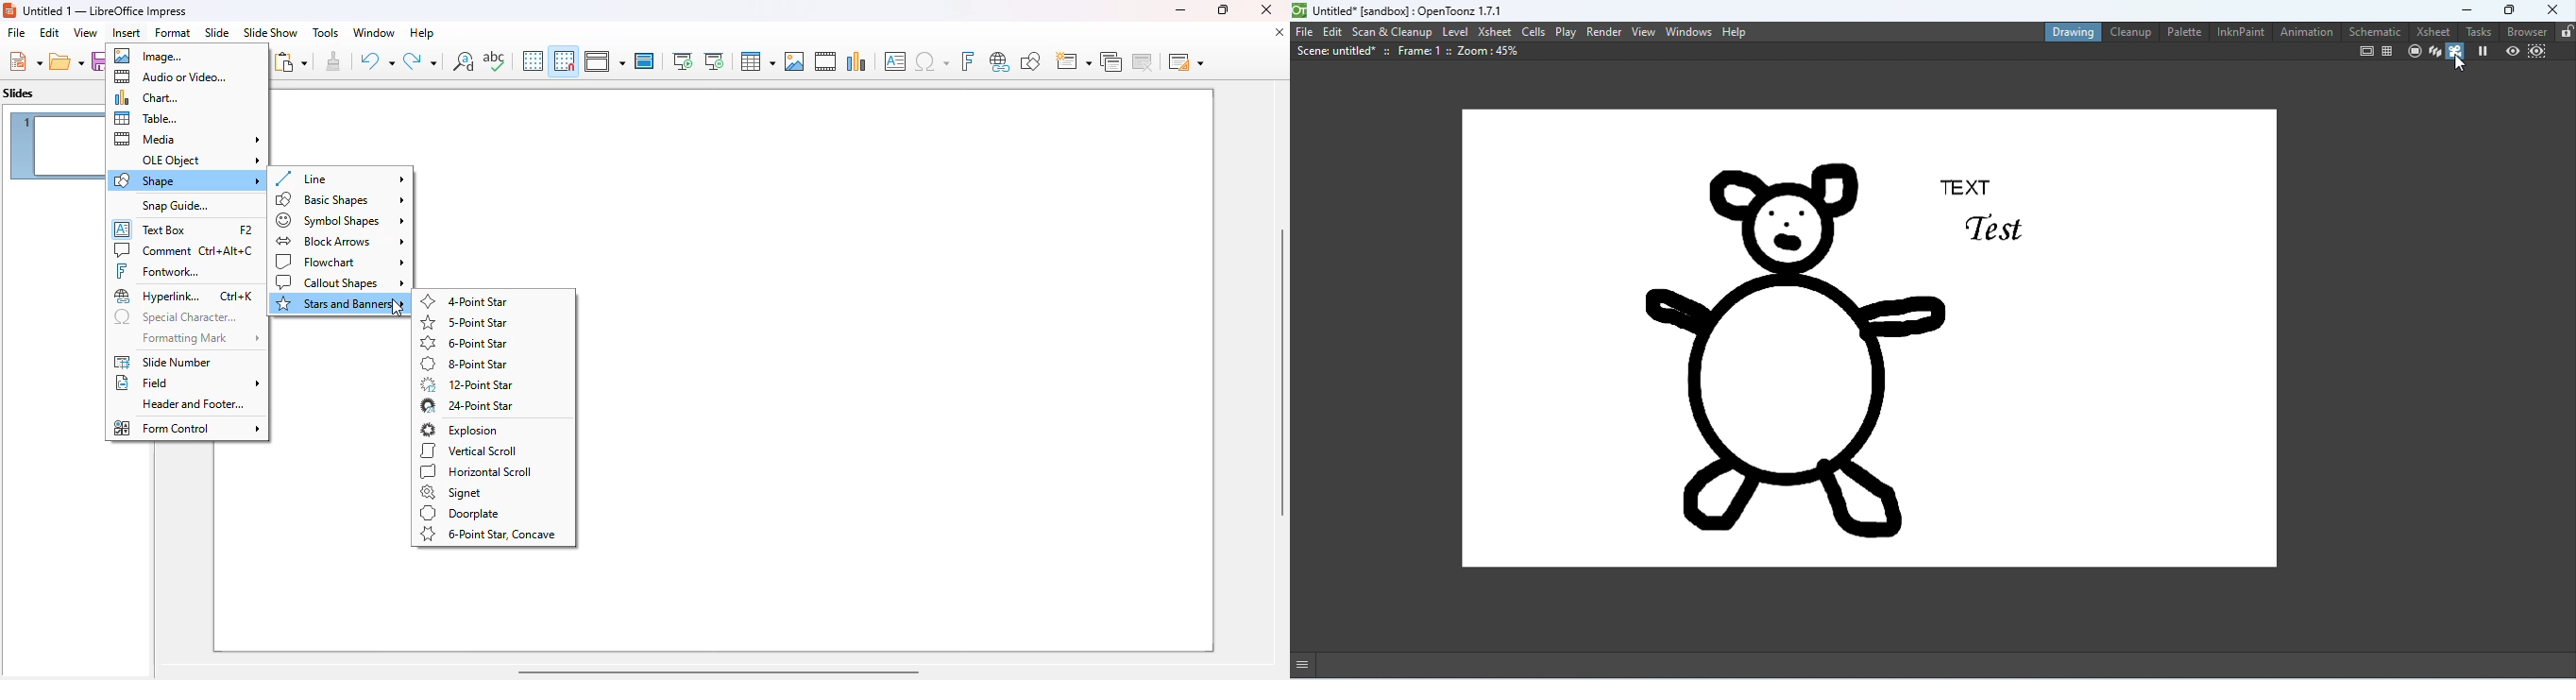  Describe the element at coordinates (19, 94) in the screenshot. I see `slides` at that location.